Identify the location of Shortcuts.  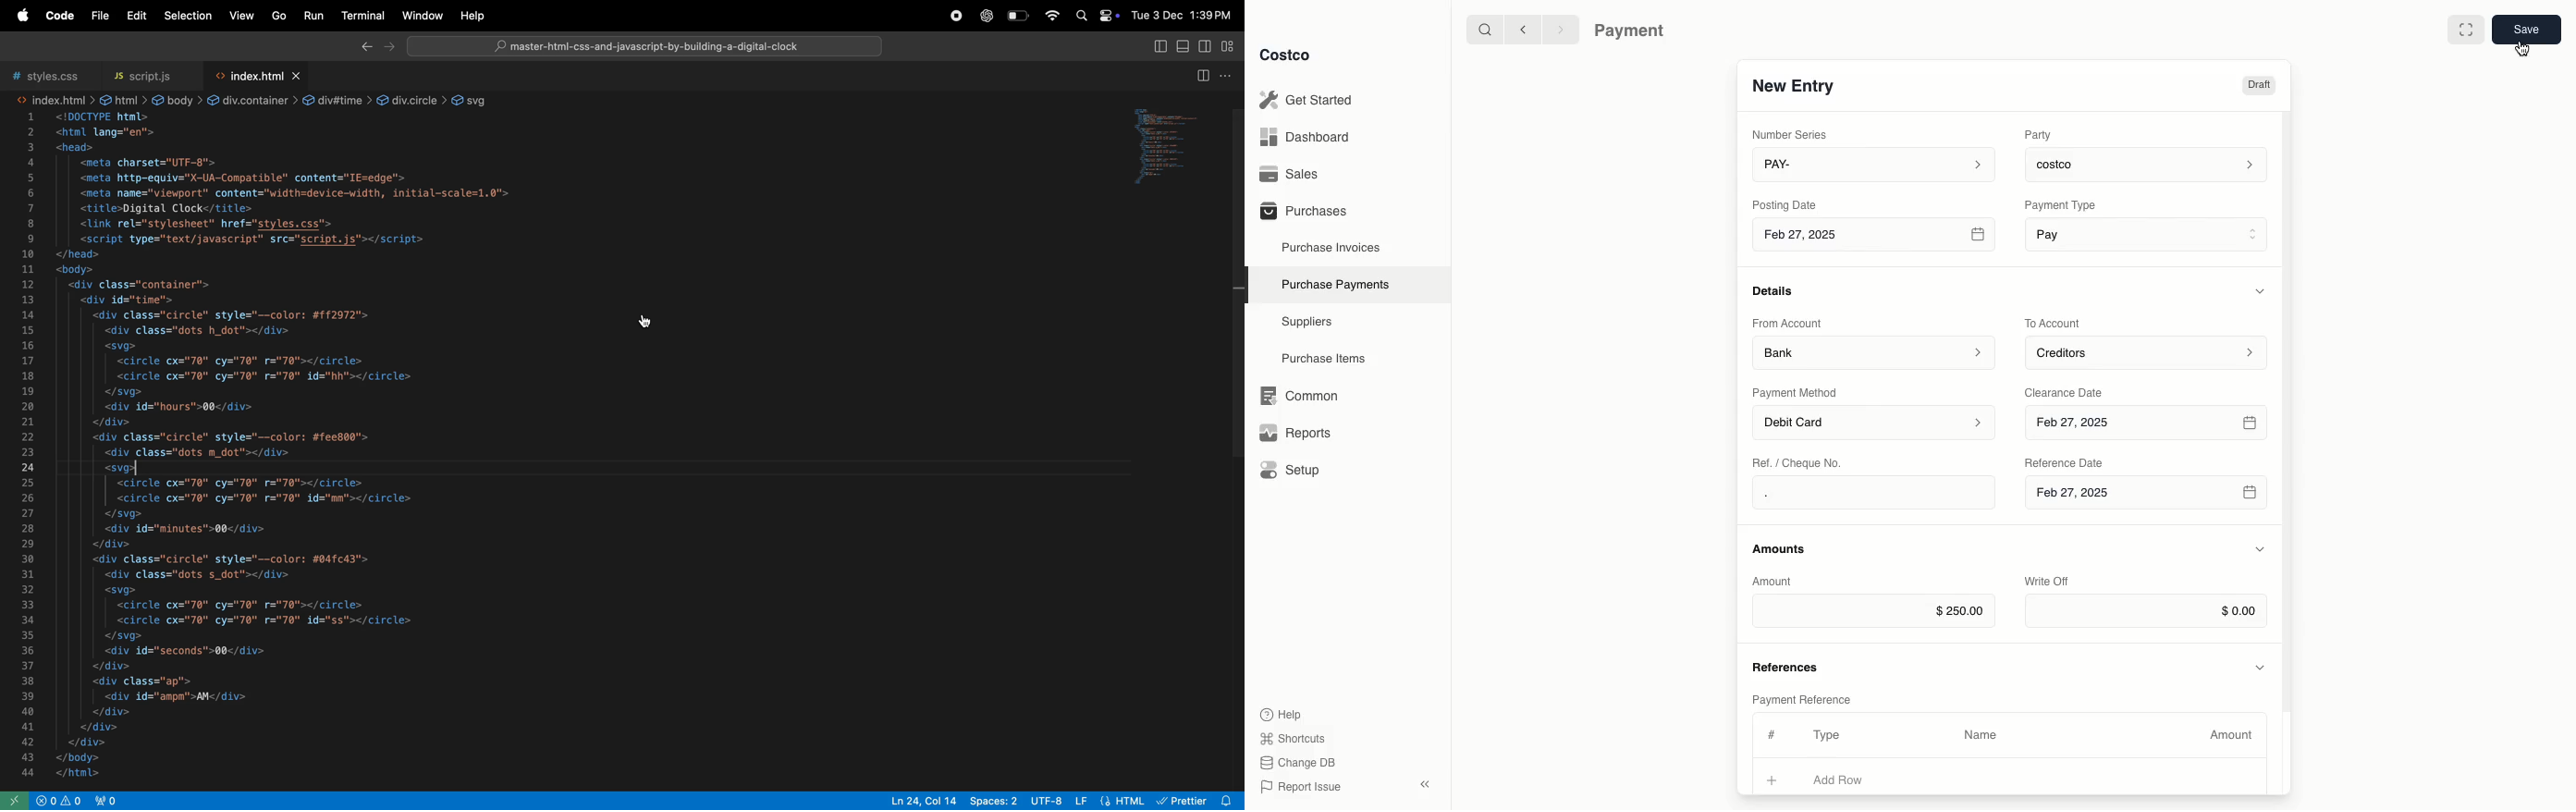
(1292, 737).